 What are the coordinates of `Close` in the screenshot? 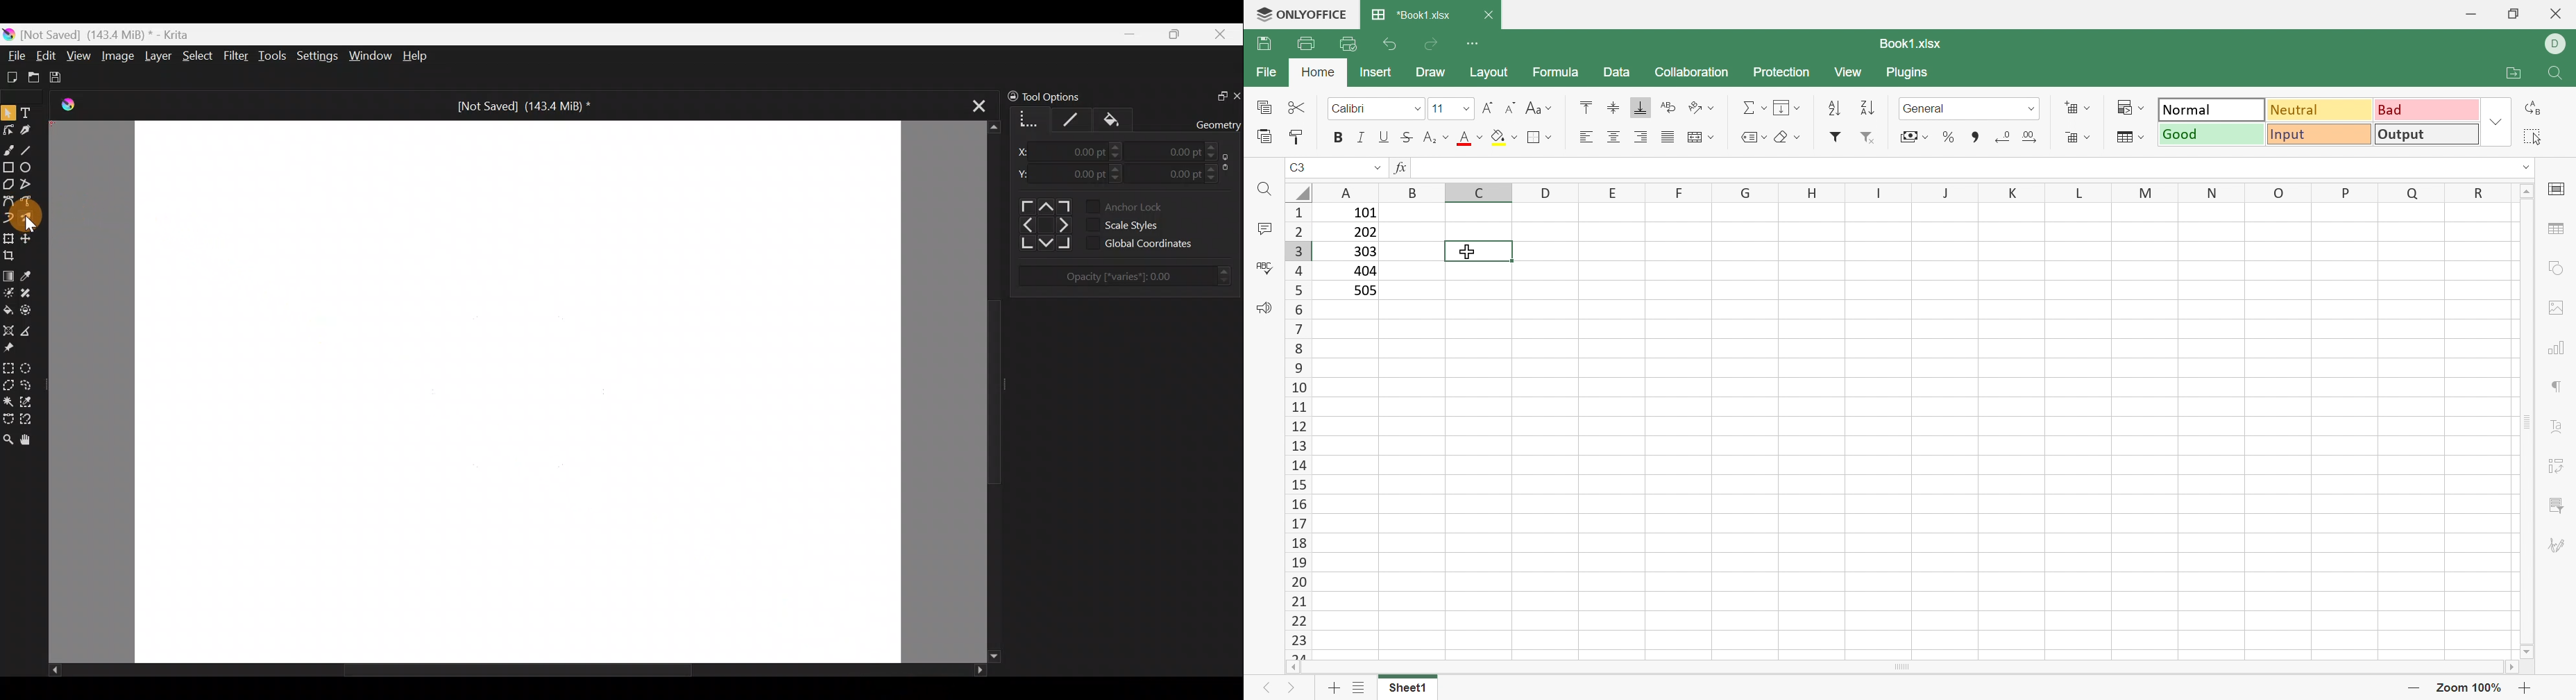 It's located at (1492, 13).